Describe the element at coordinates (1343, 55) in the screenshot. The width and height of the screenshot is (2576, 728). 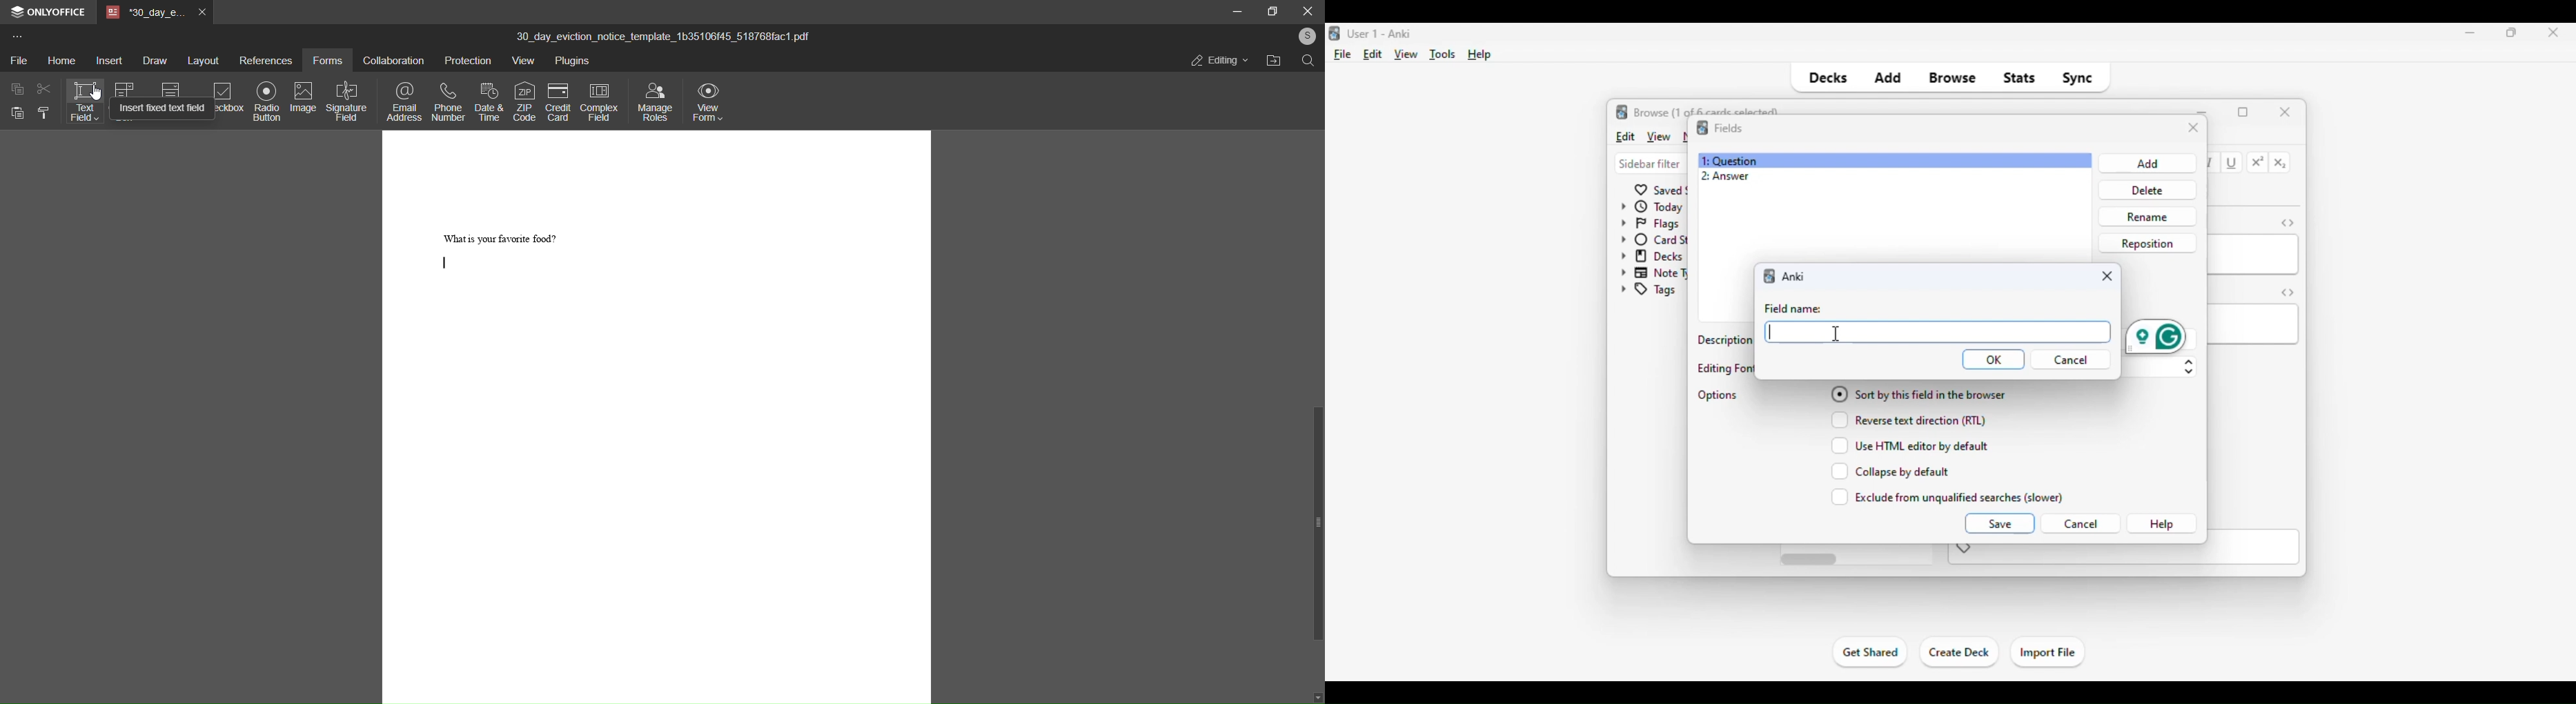
I see `file` at that location.